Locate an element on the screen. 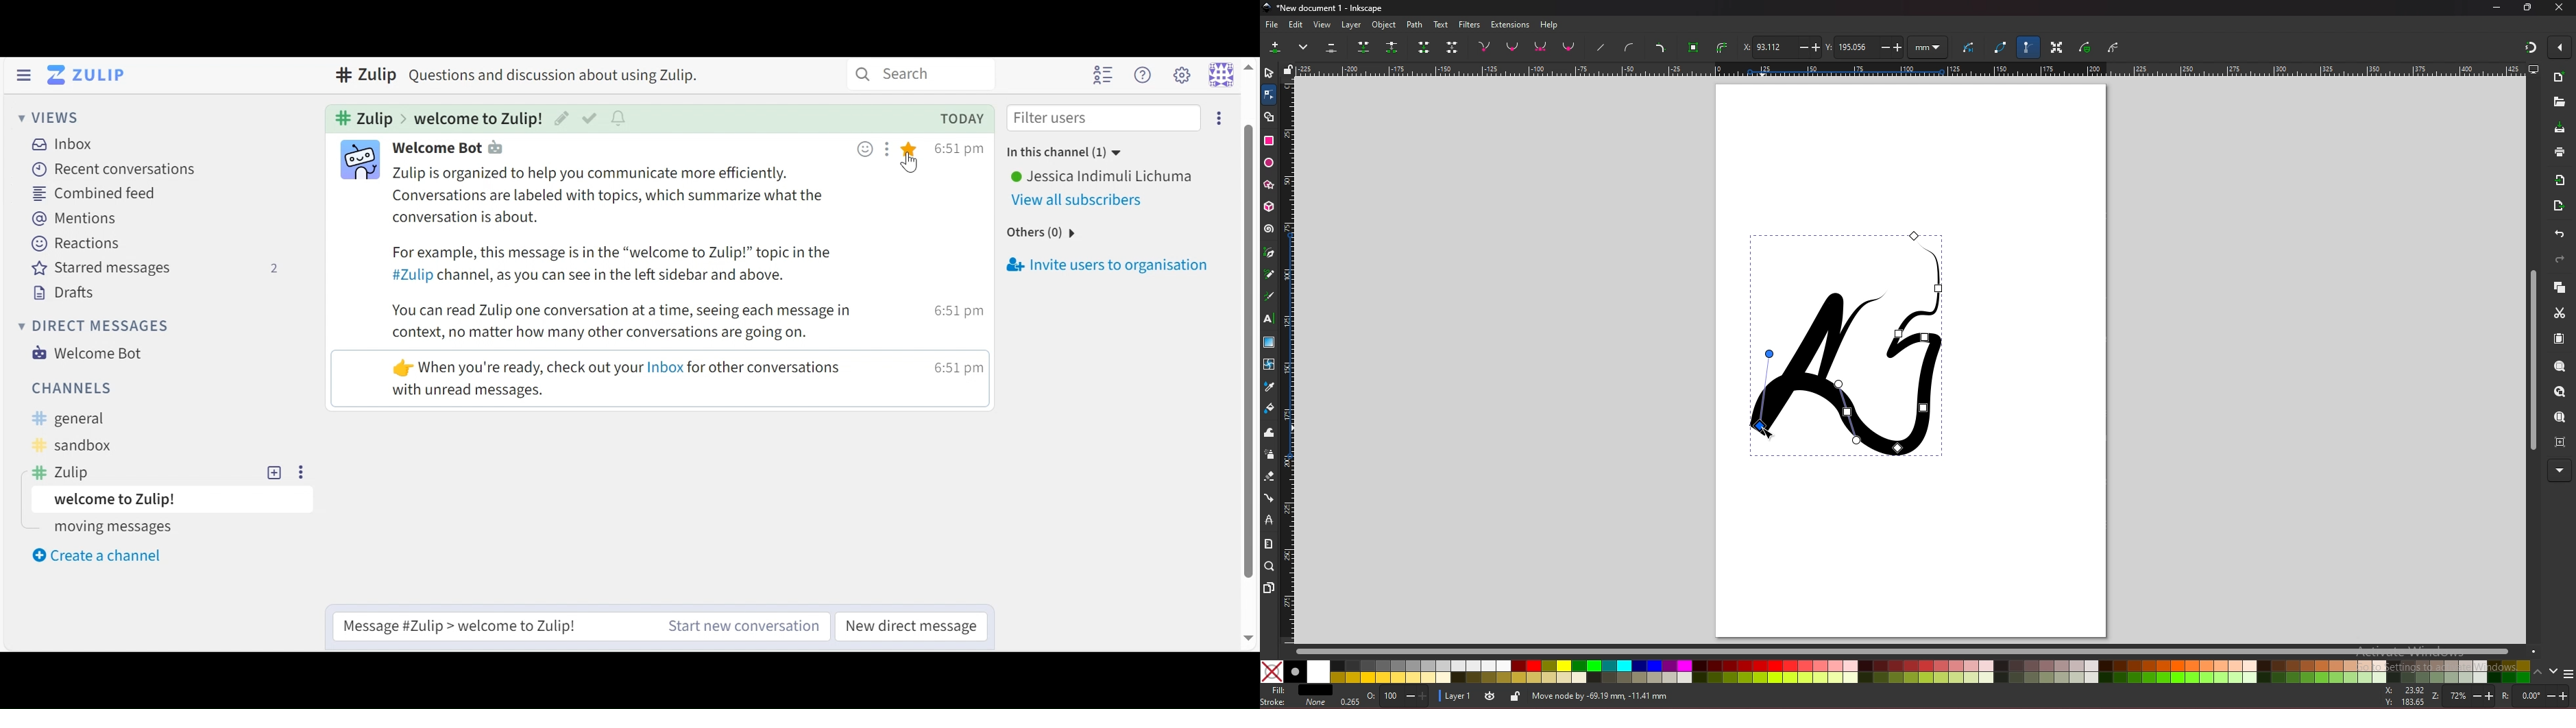  today is located at coordinates (961, 119).